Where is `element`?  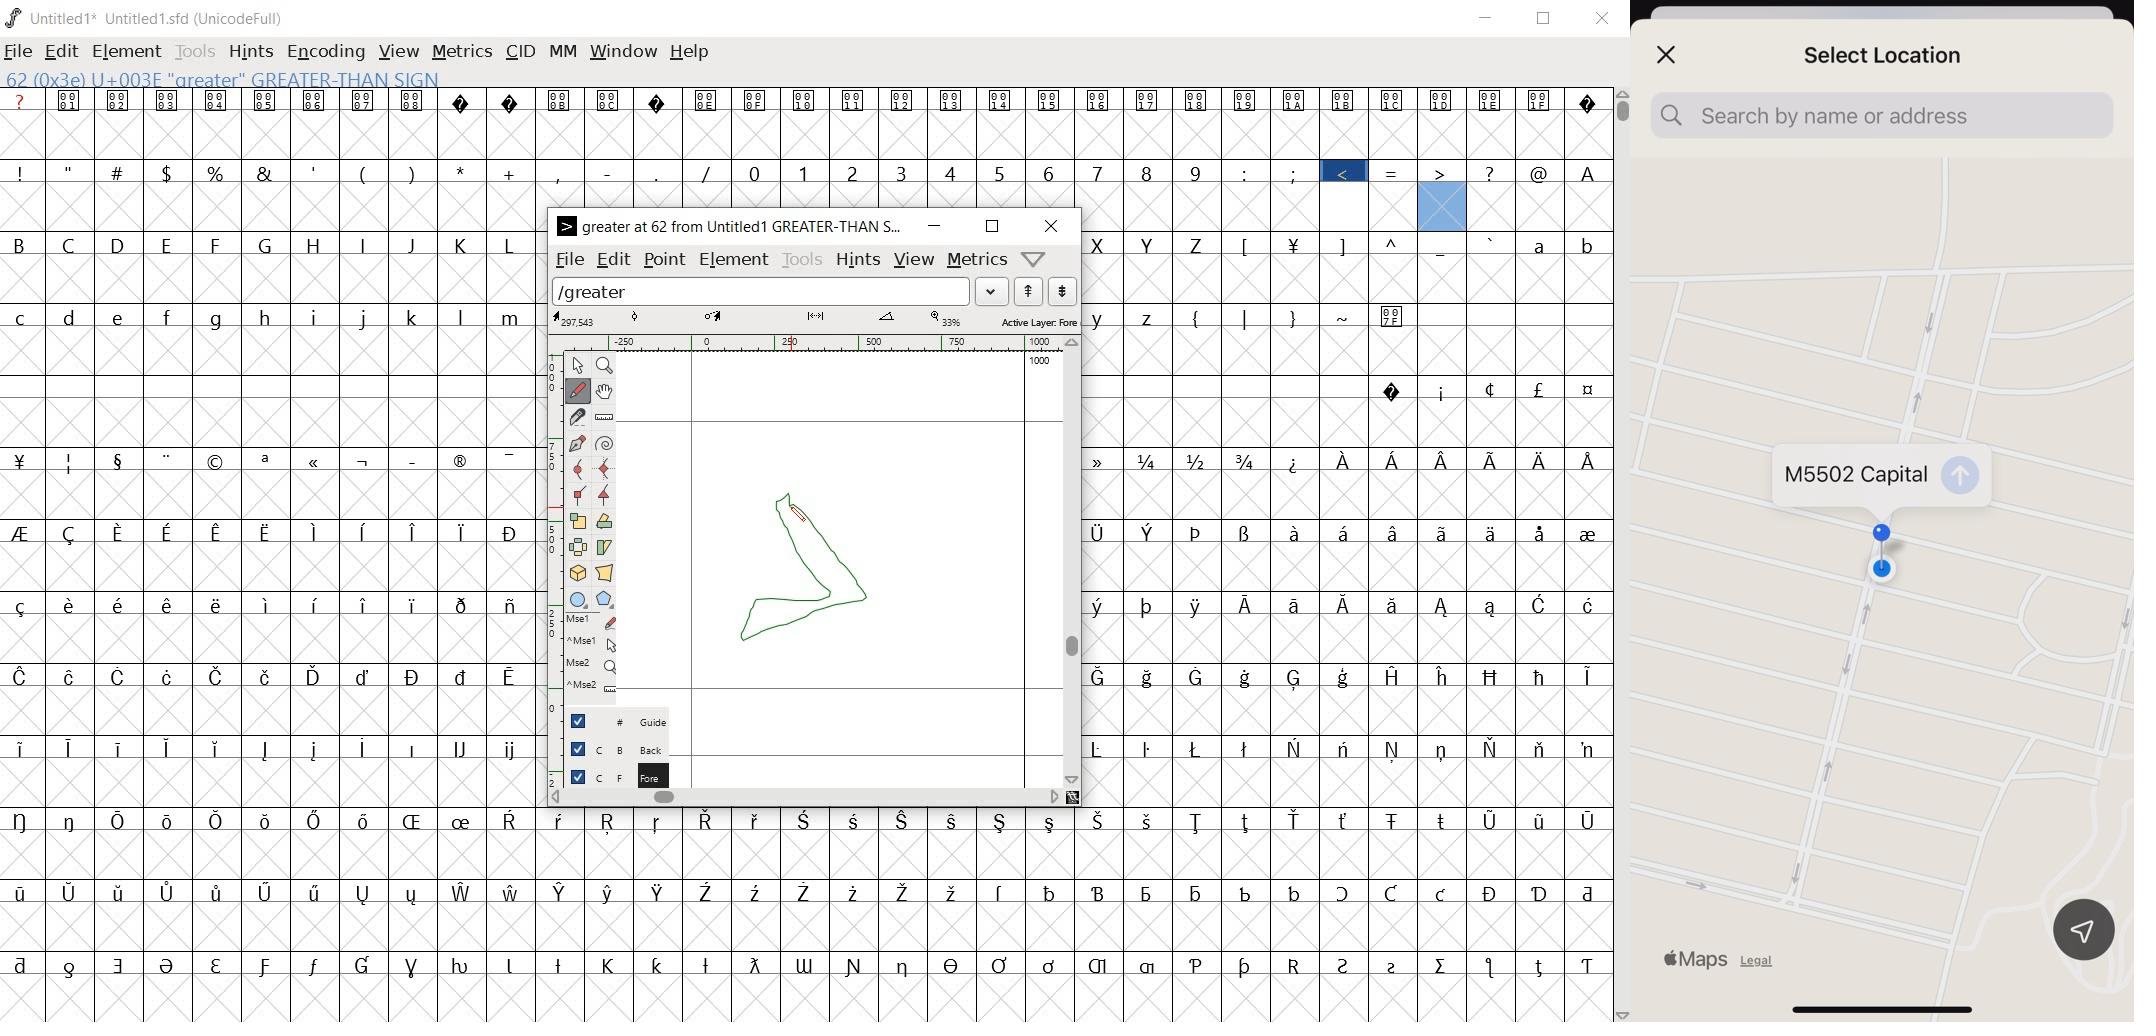 element is located at coordinates (736, 261).